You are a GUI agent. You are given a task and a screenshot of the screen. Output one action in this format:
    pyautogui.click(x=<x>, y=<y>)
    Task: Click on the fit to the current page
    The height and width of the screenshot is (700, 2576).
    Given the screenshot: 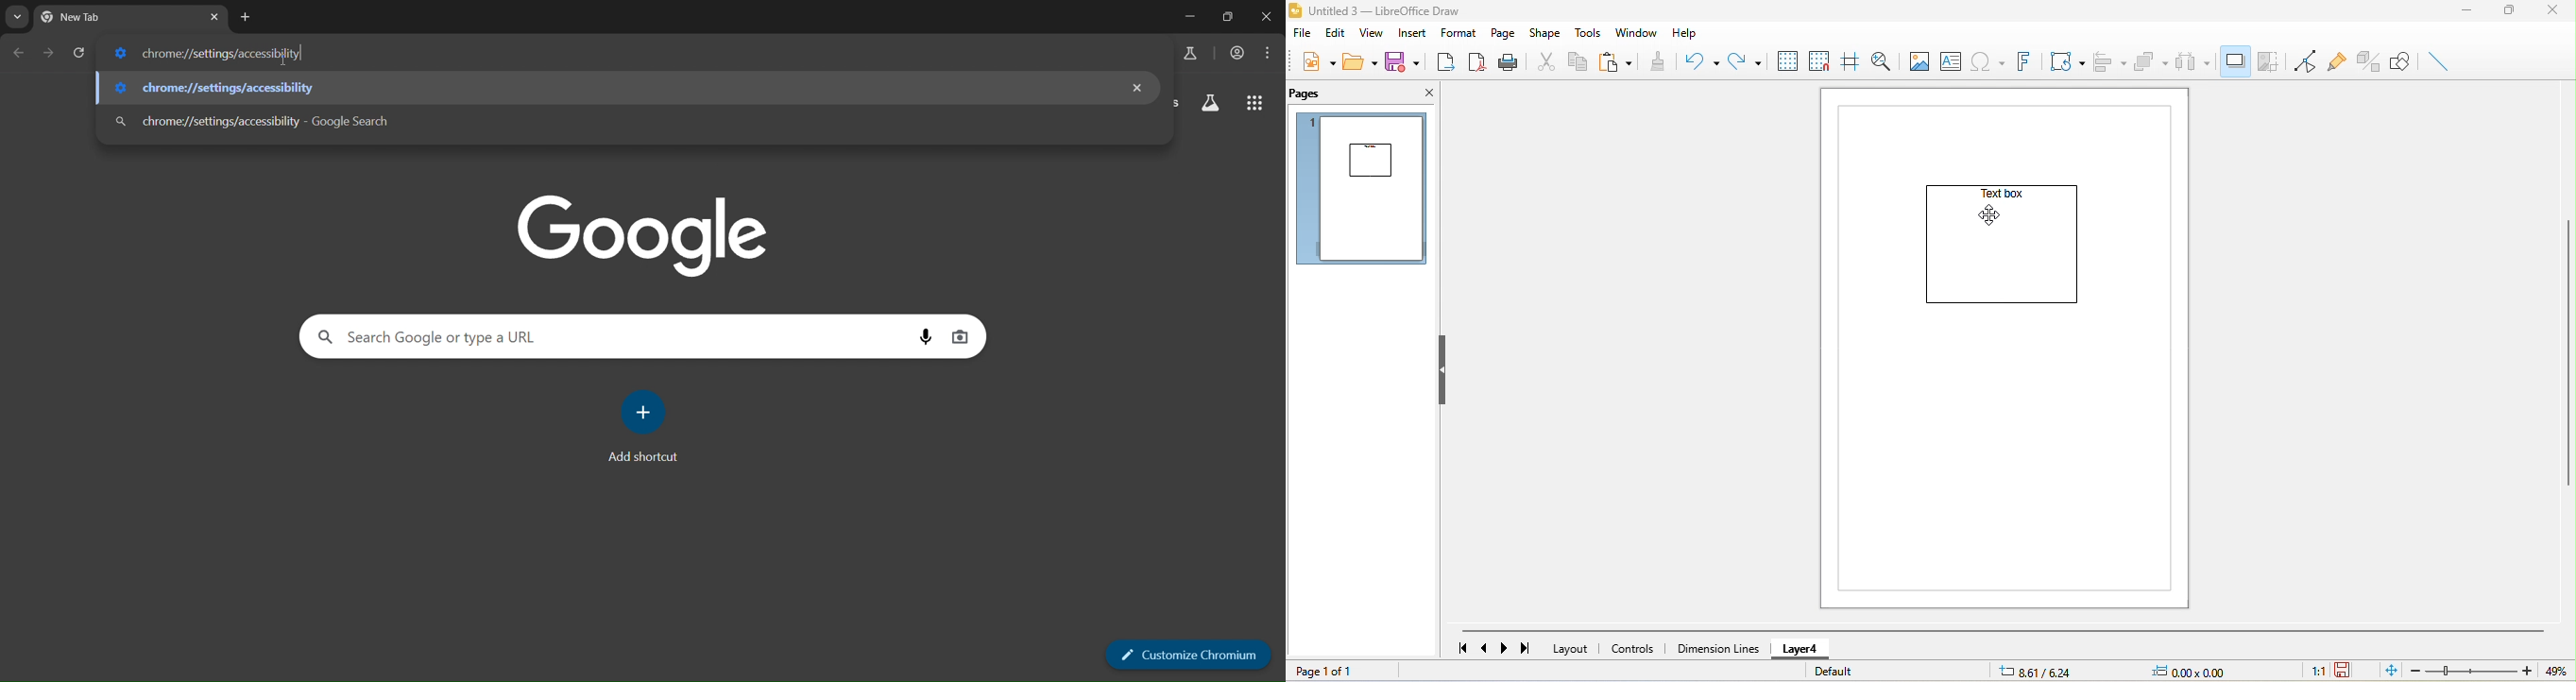 What is the action you would take?
    pyautogui.click(x=2392, y=672)
    